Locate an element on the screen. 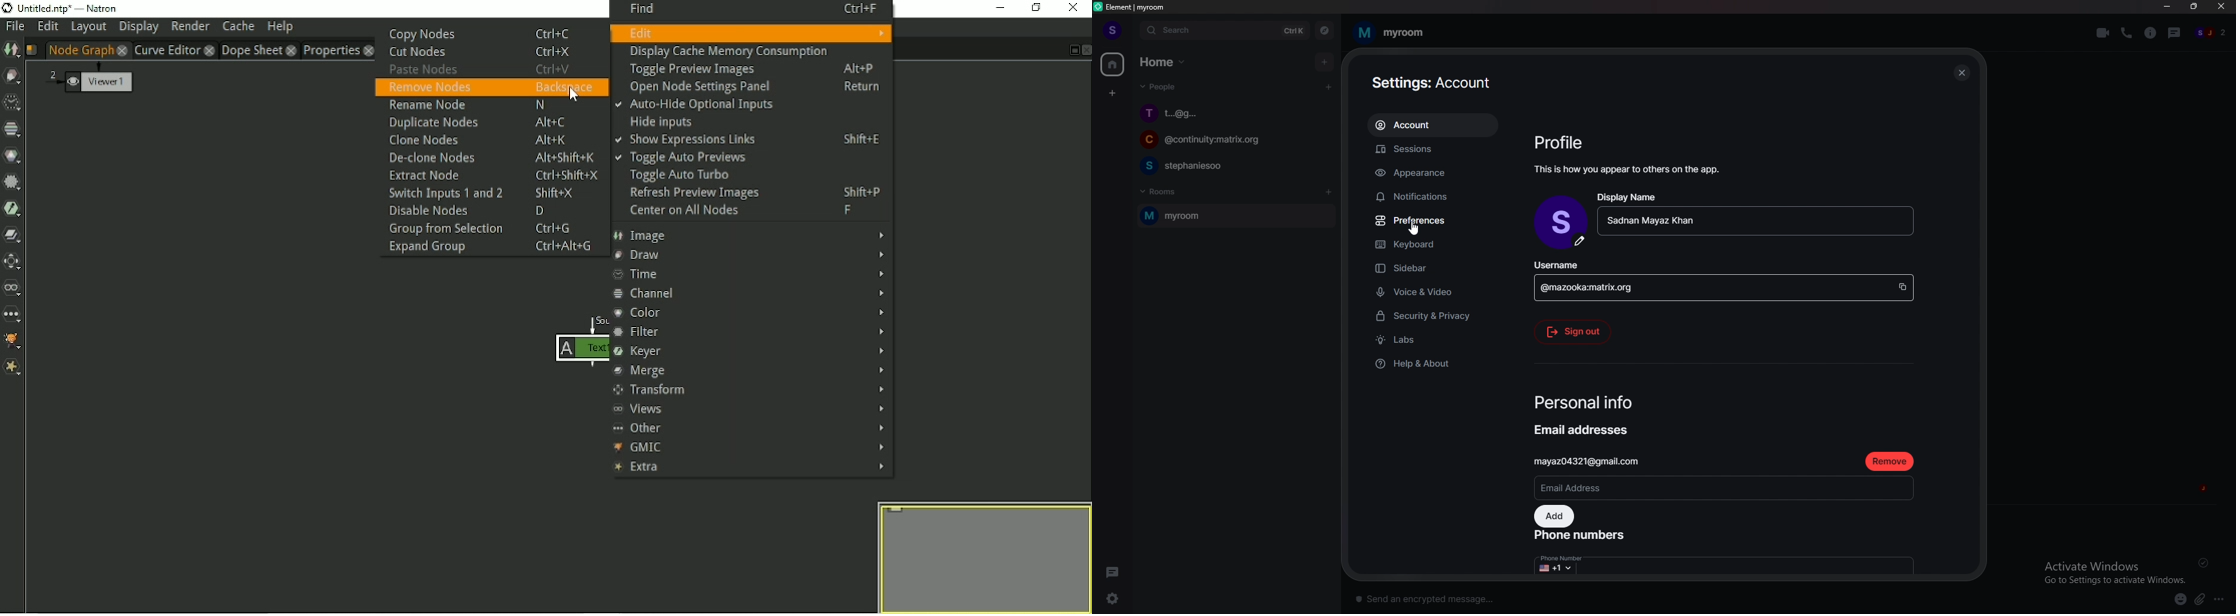 The width and height of the screenshot is (2240, 616). home is located at coordinates (1113, 65).